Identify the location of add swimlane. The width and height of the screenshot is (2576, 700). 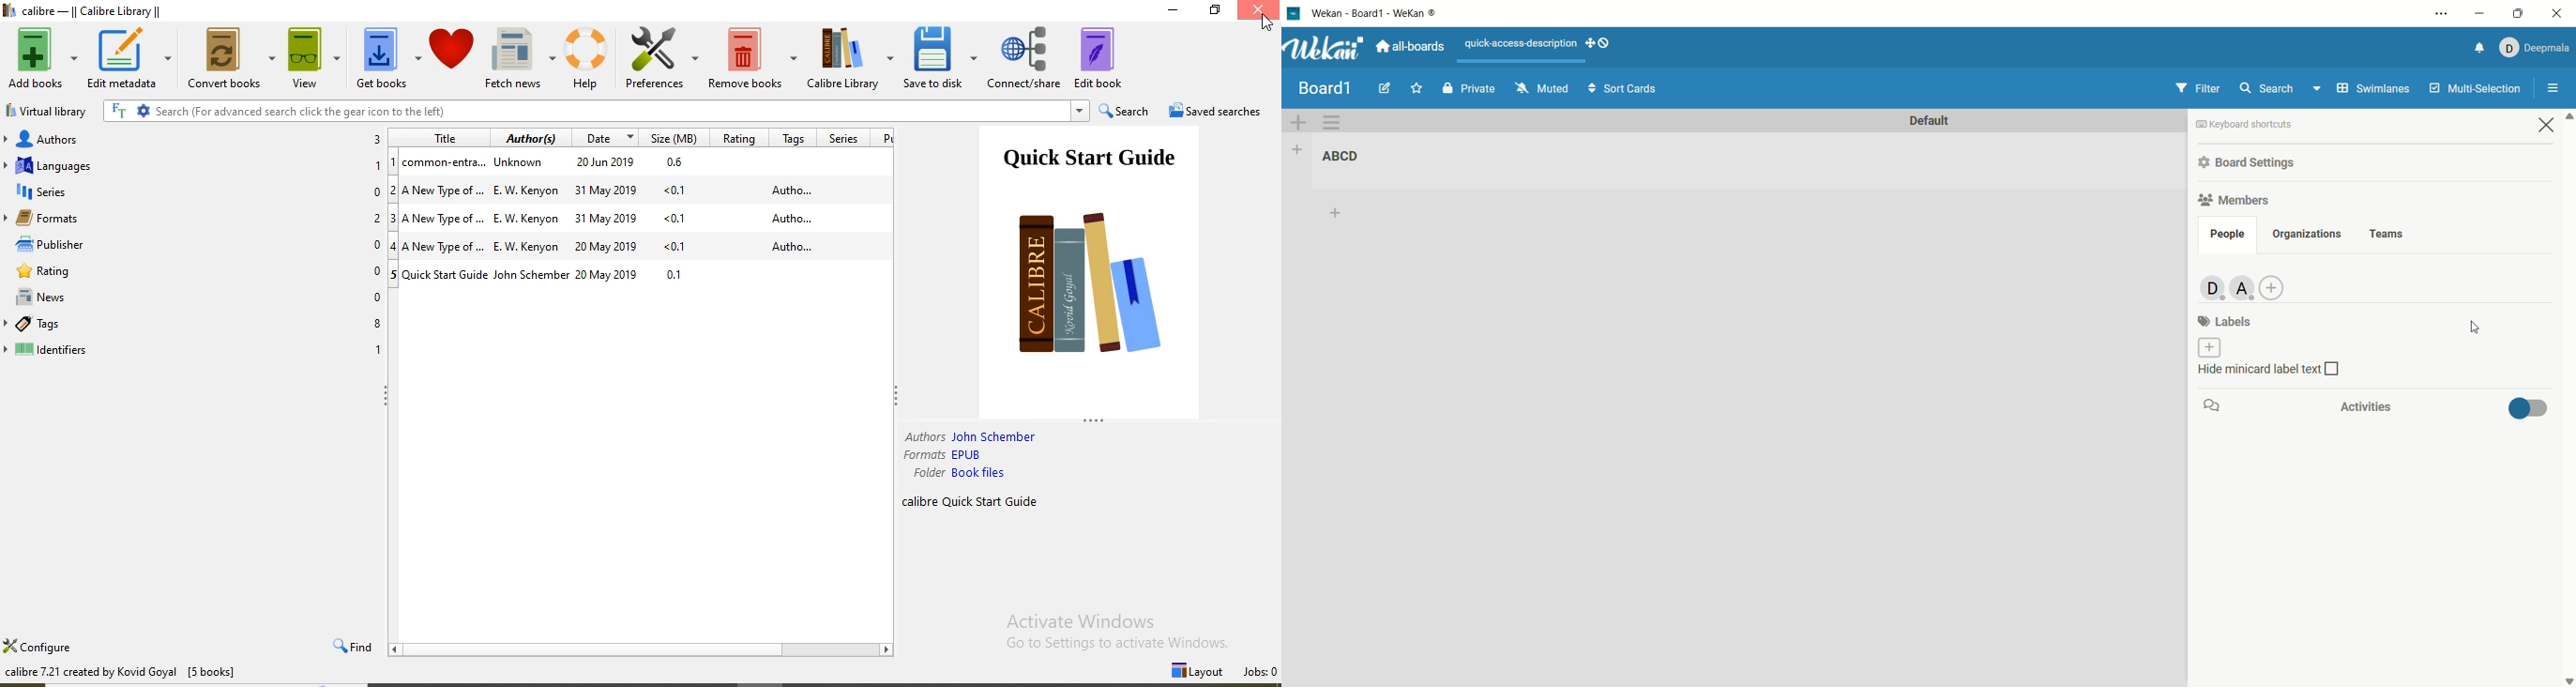
(1298, 123).